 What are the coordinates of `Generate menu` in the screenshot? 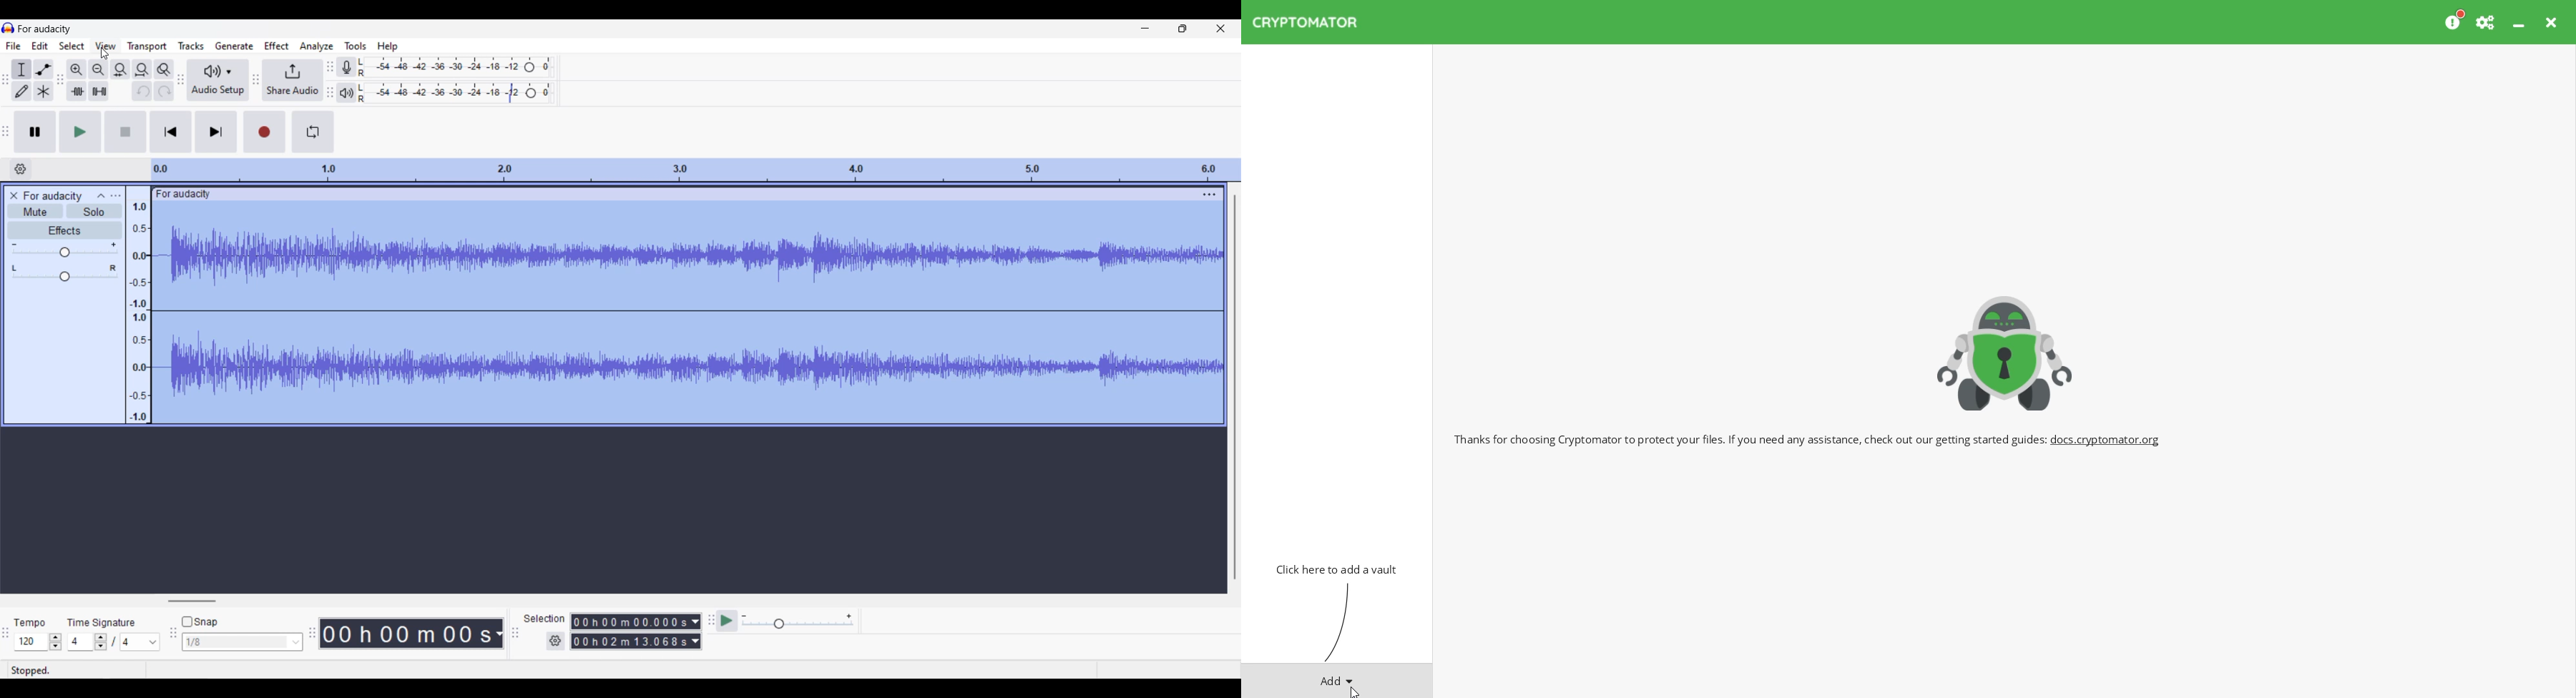 It's located at (235, 46).